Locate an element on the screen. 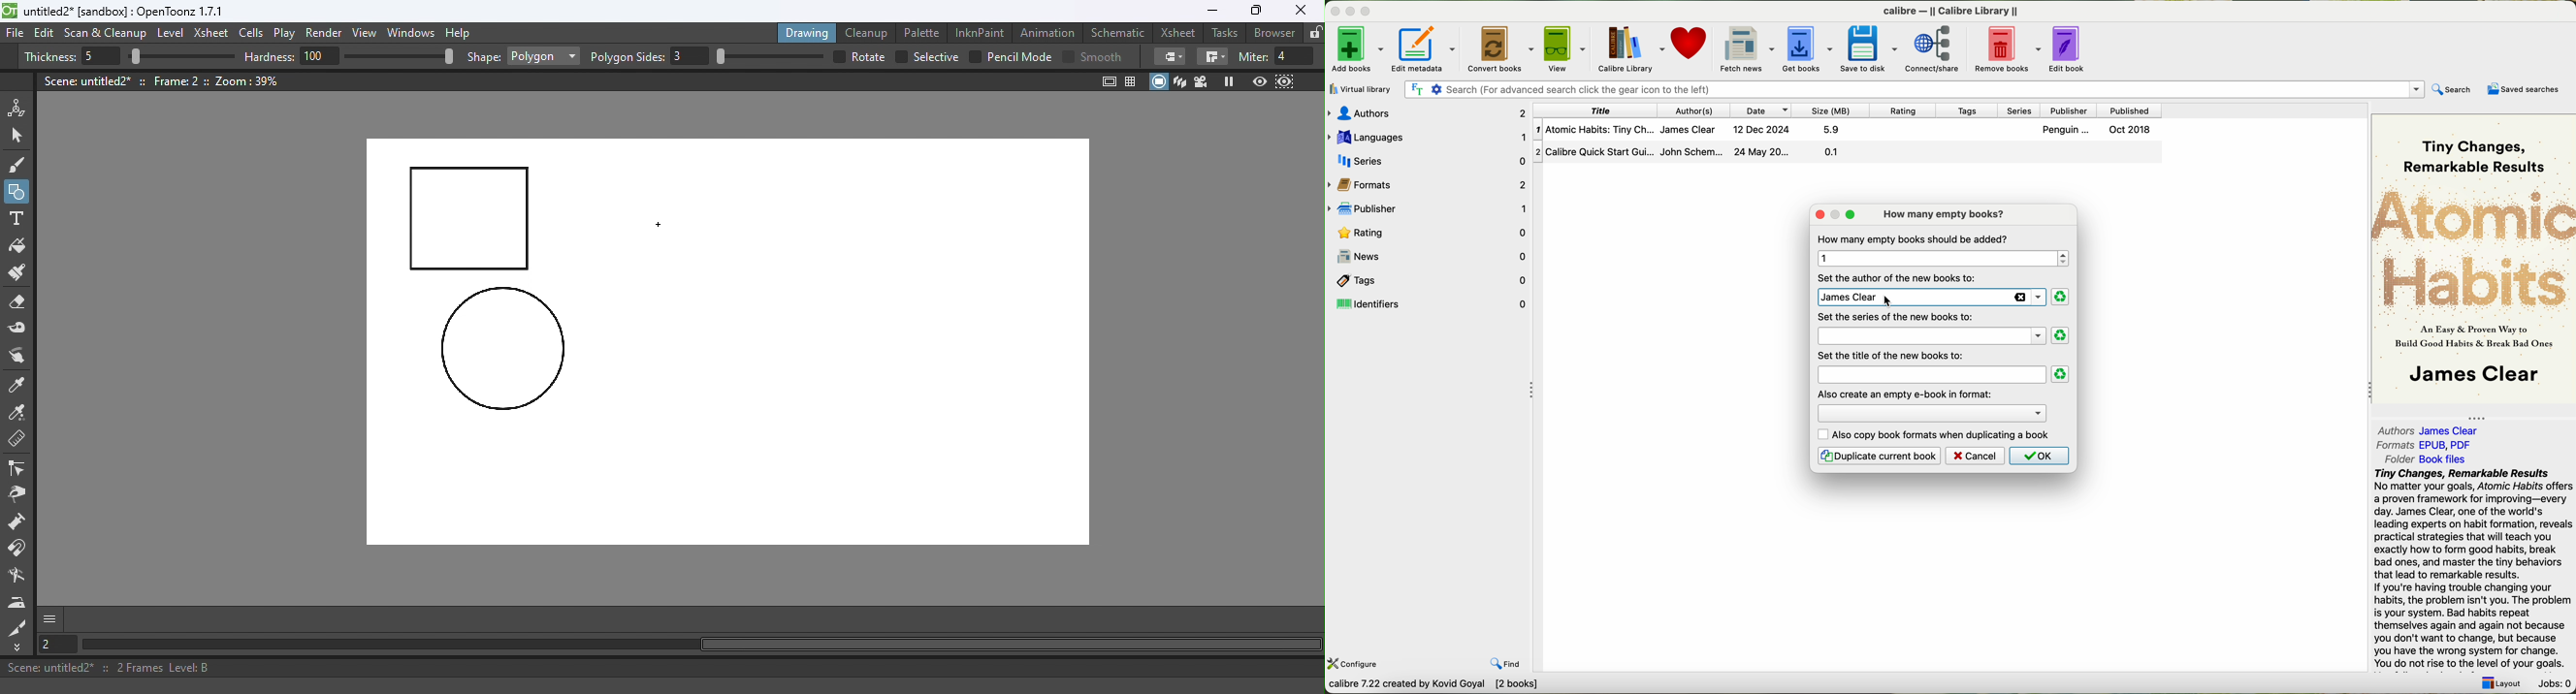 This screenshot has height=700, width=2576. set the author of the new books to is located at coordinates (1899, 277).